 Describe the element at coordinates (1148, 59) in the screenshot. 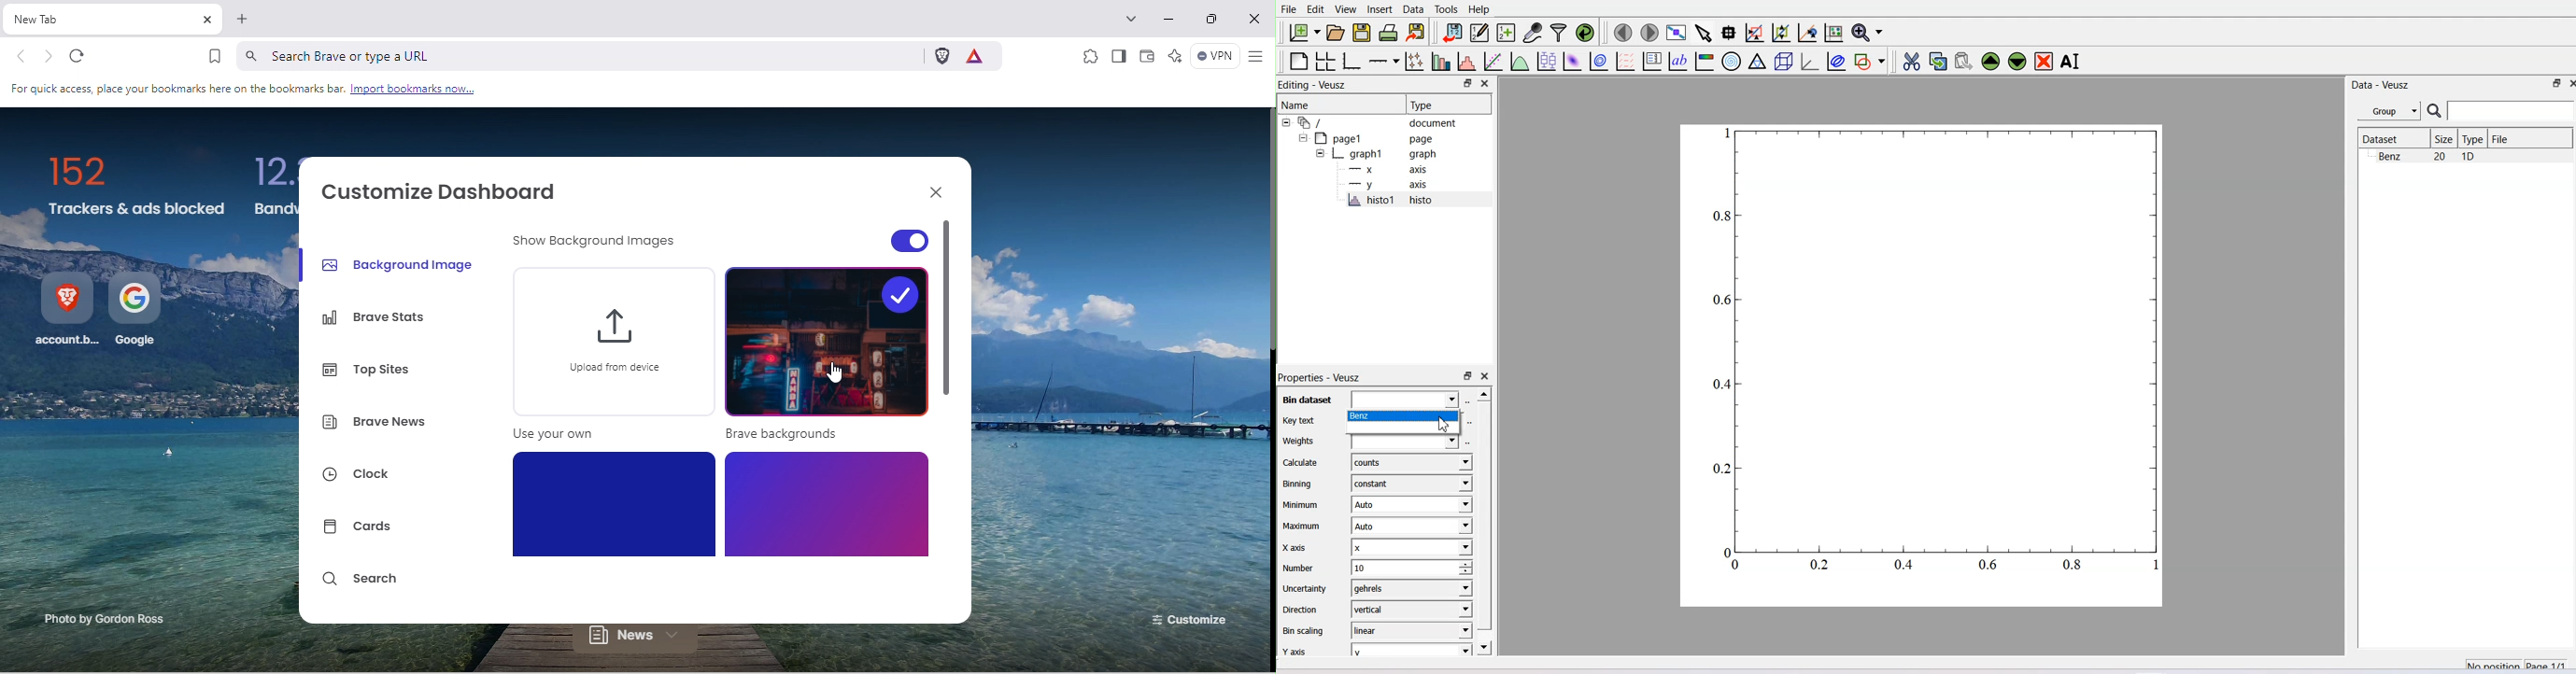

I see `Wallet` at that location.